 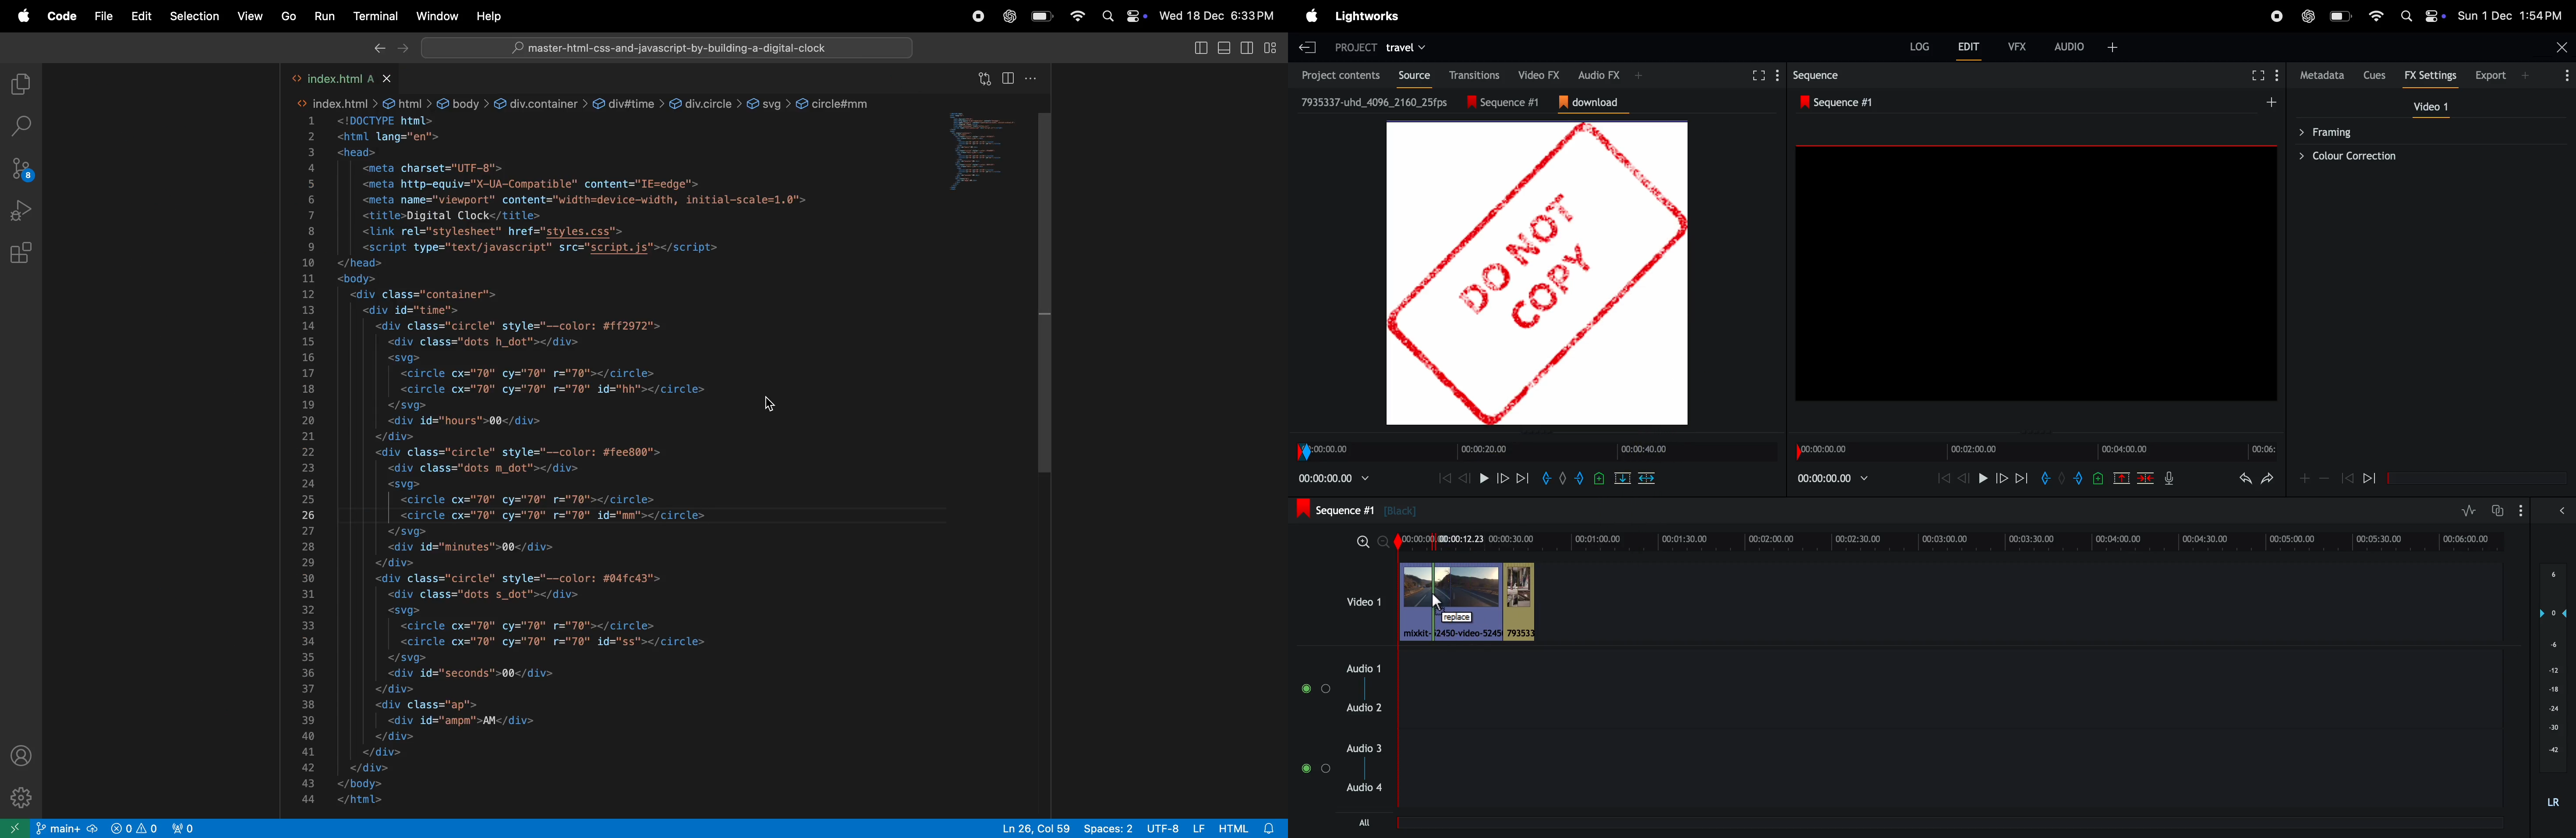 I want to click on delete, so click(x=1646, y=478).